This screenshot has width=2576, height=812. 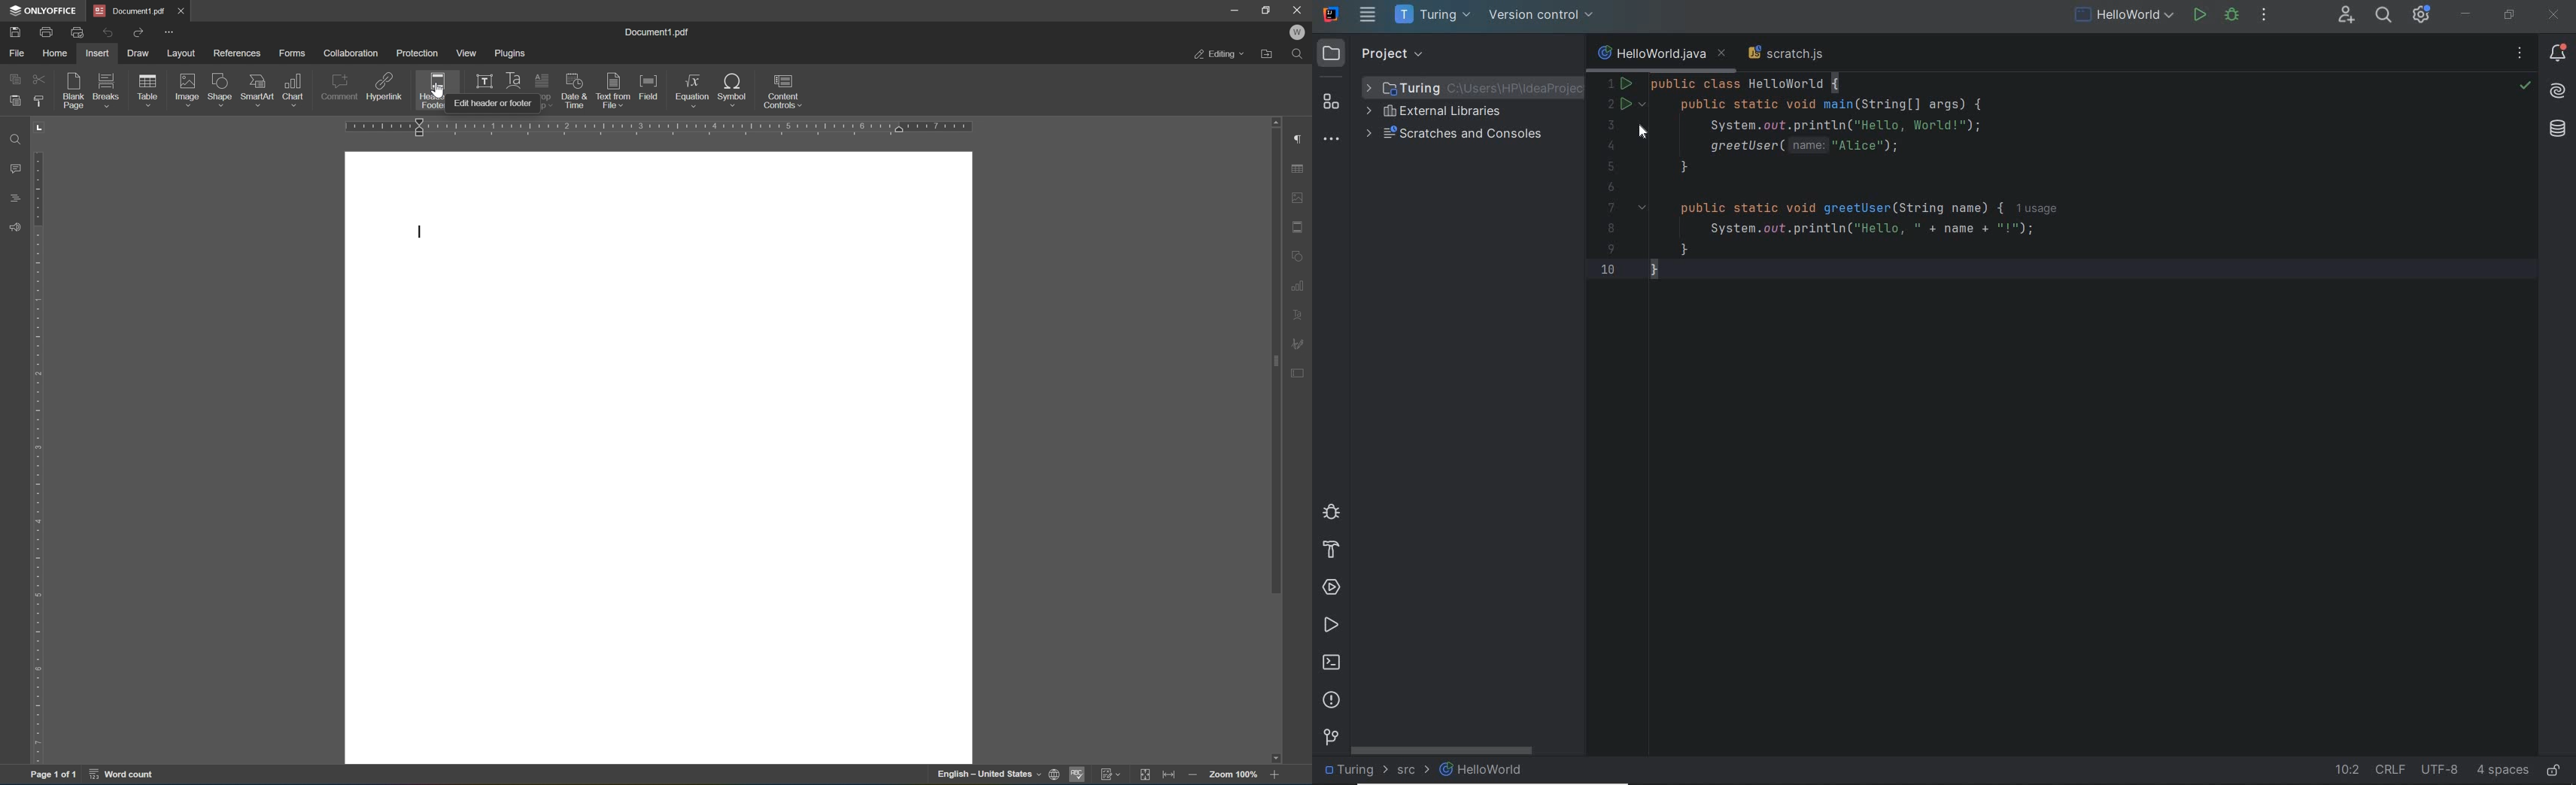 I want to click on document.pdf, so click(x=131, y=10).